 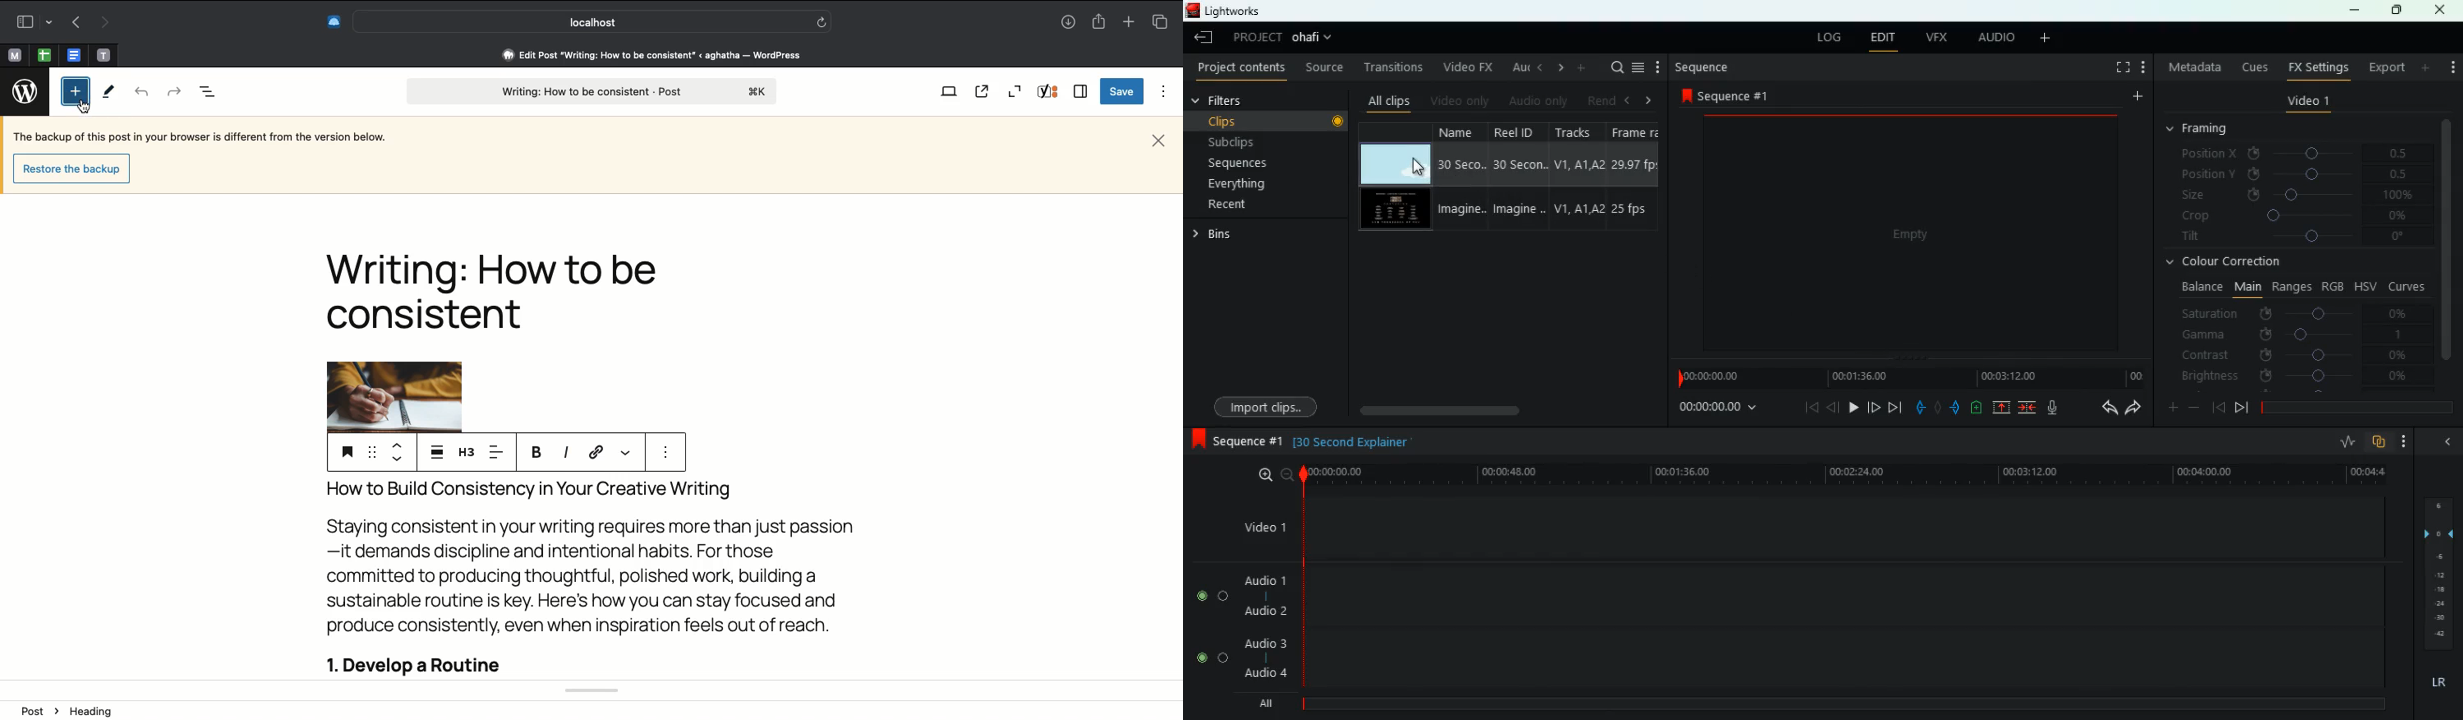 I want to click on more, so click(x=1583, y=67).